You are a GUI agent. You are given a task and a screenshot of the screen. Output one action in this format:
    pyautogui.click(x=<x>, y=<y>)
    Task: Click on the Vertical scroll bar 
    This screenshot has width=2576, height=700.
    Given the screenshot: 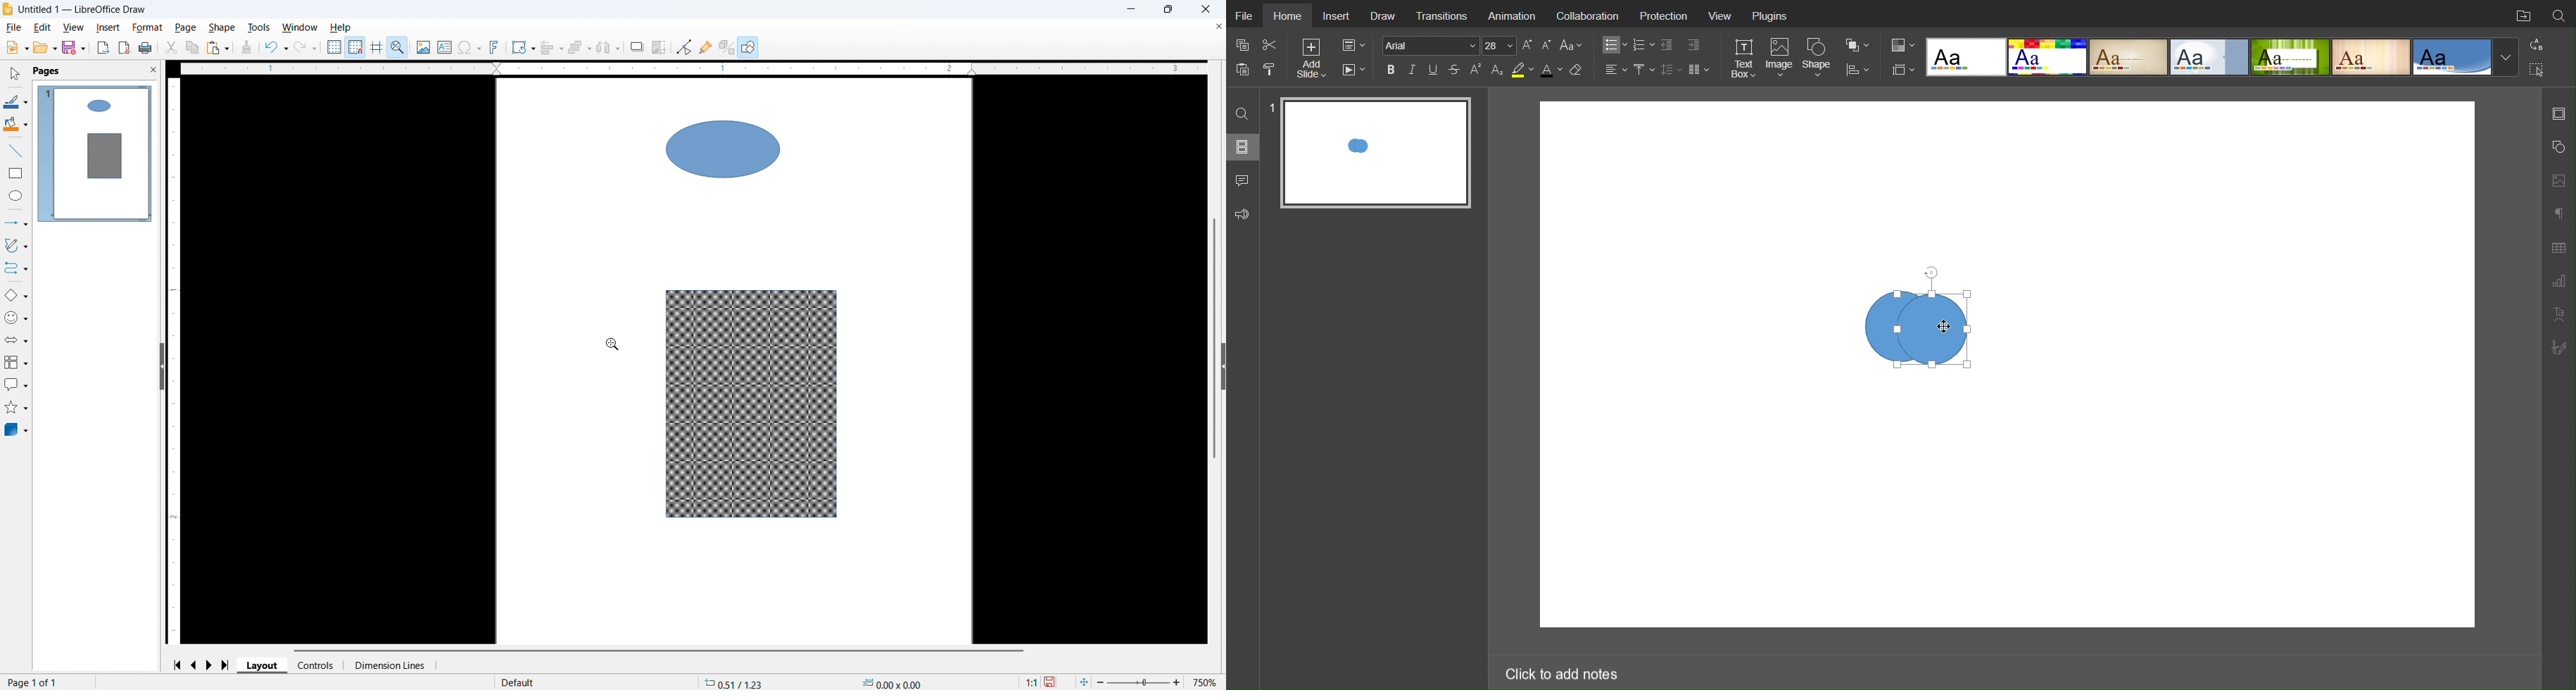 What is the action you would take?
    pyautogui.click(x=1213, y=344)
    